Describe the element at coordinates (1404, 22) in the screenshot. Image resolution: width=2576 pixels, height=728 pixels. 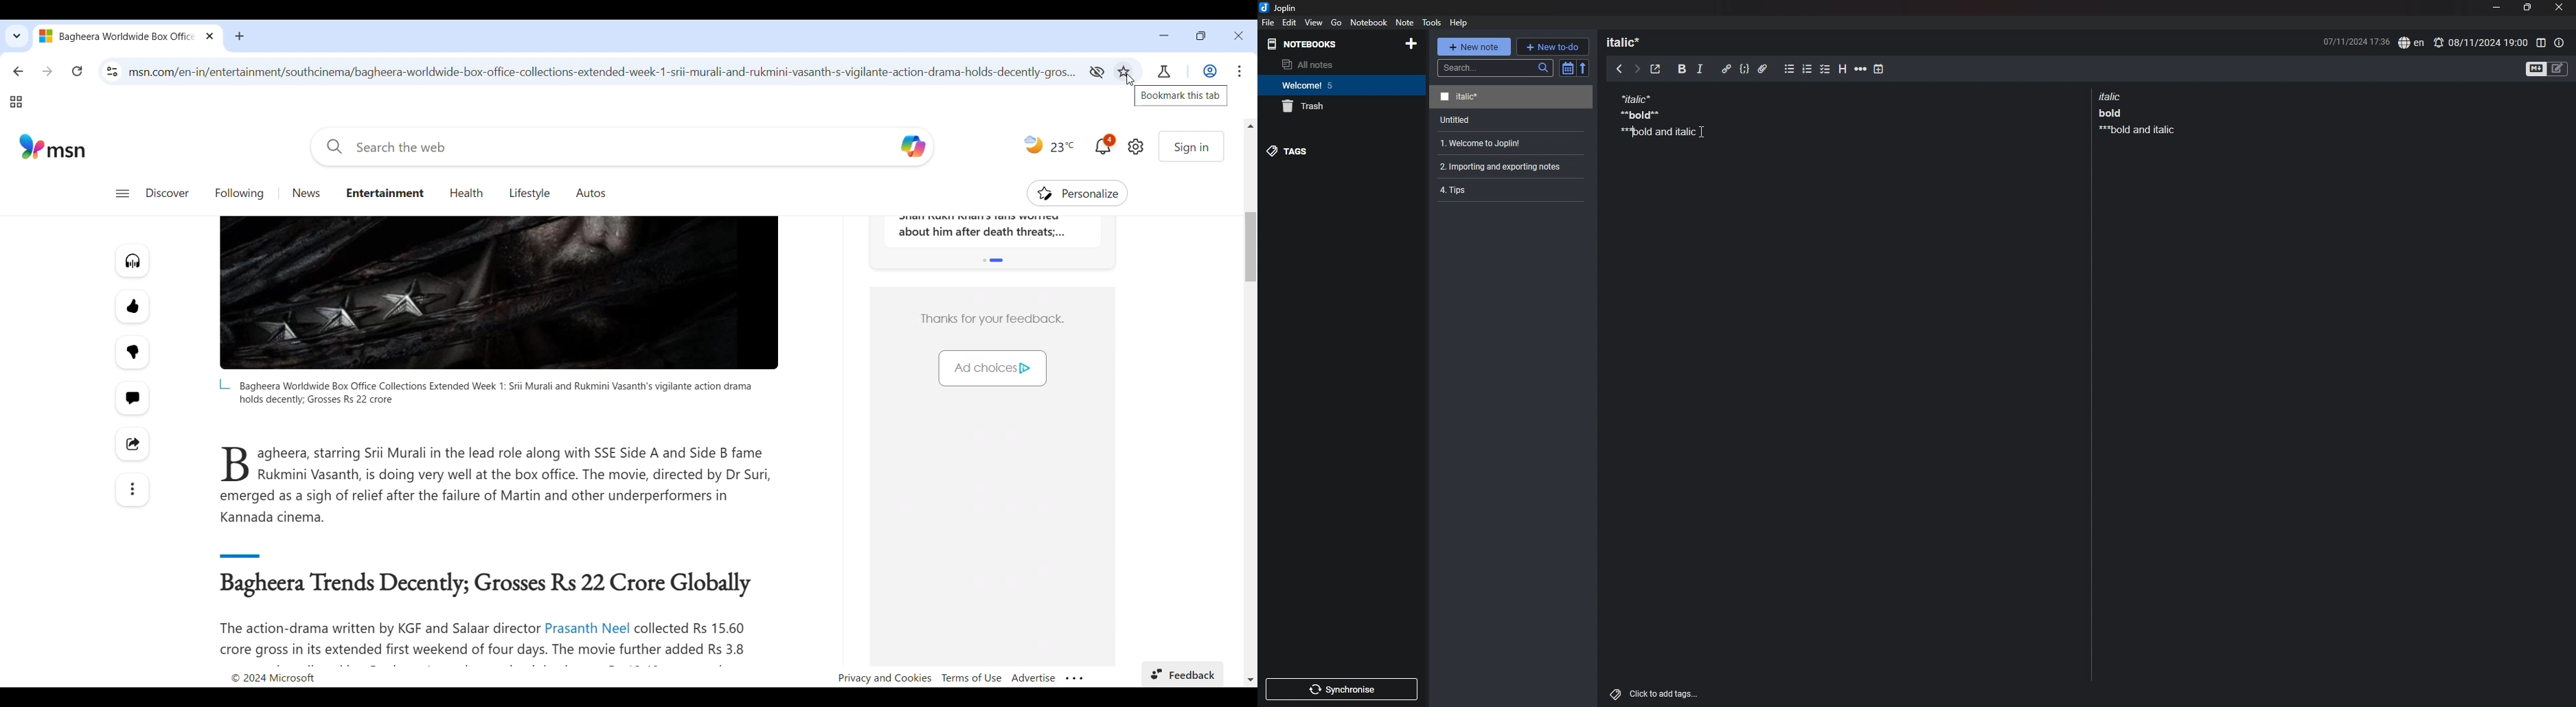
I see `note` at that location.